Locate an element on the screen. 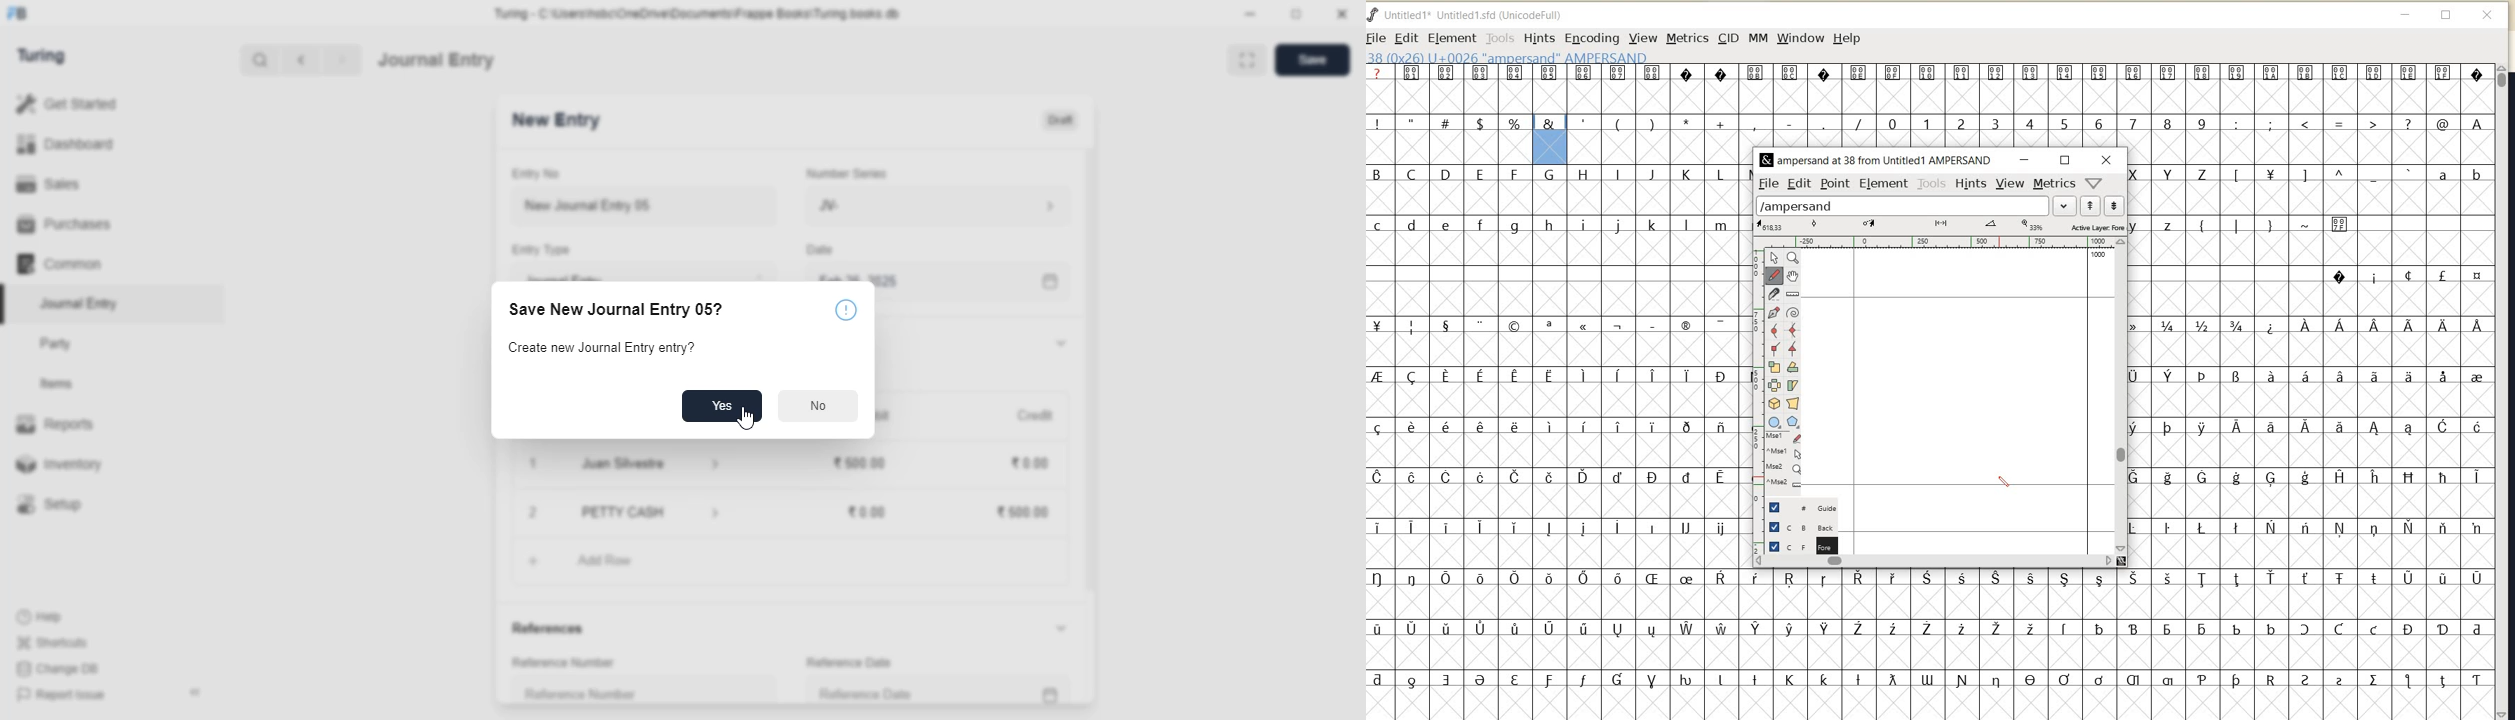  remove is located at coordinates (534, 514).